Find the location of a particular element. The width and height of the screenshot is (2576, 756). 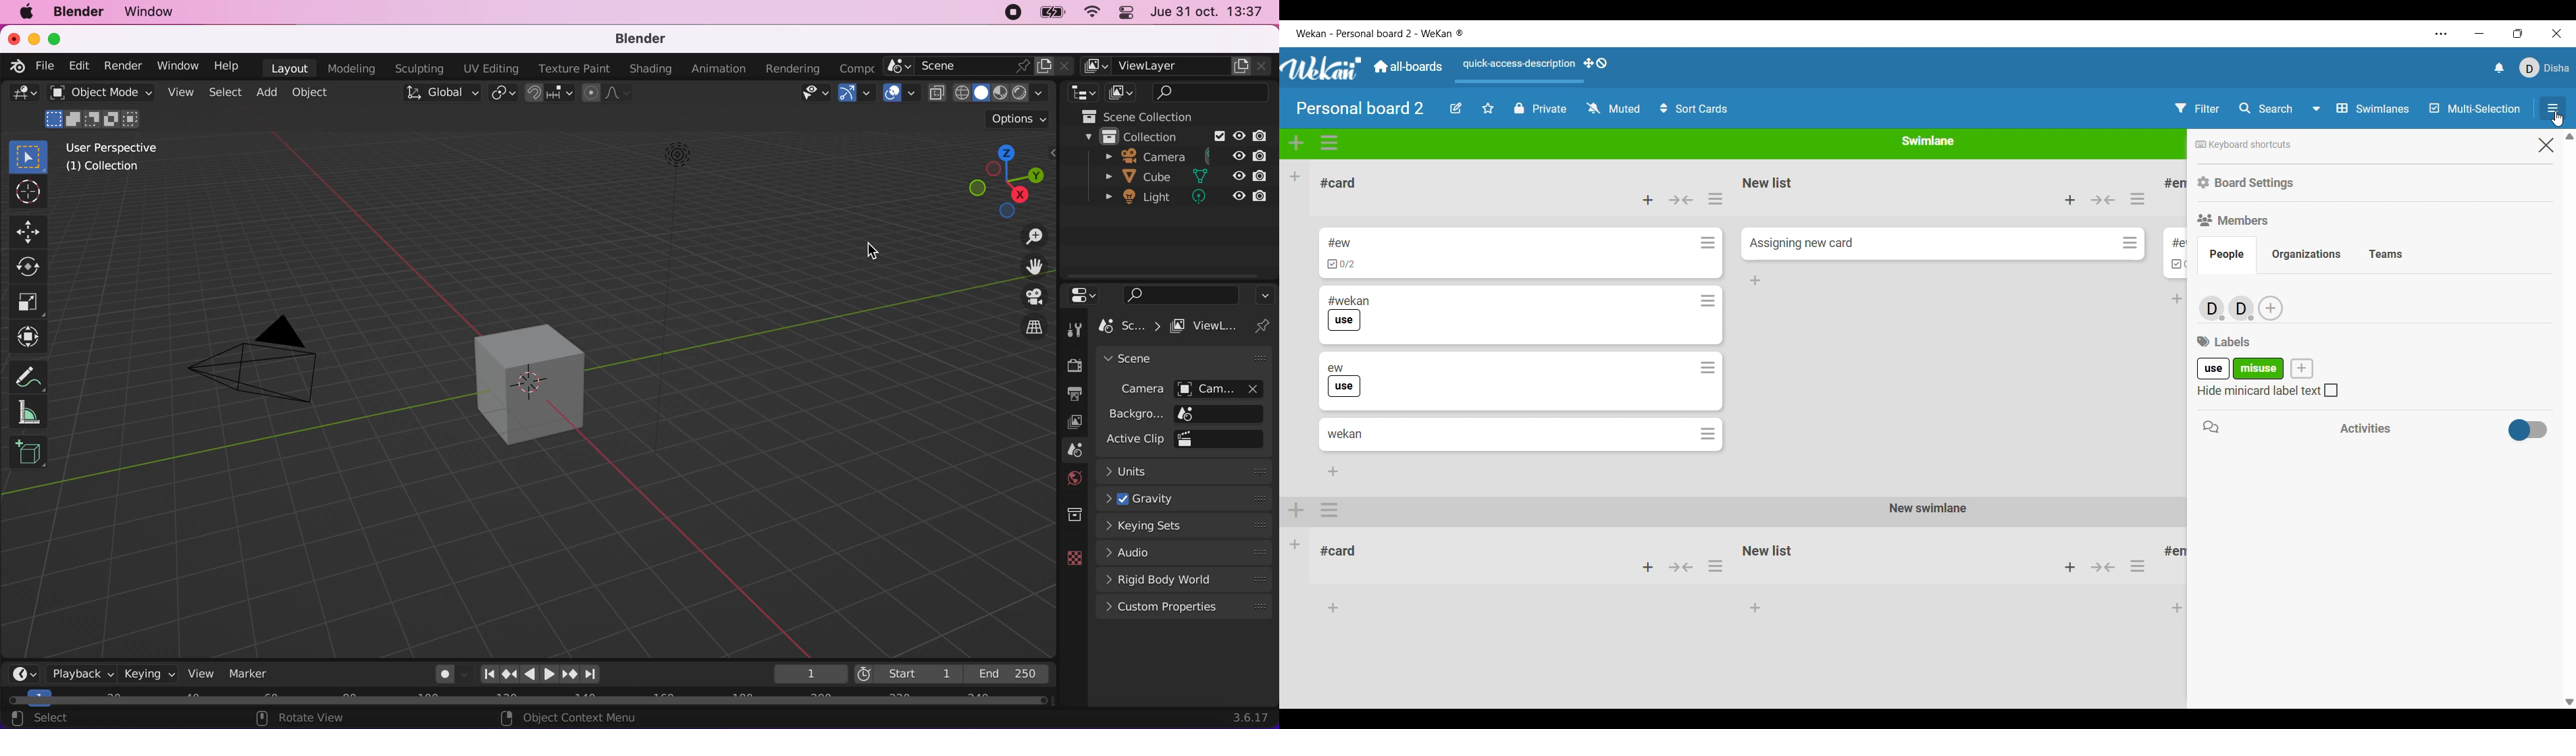

camera is located at coordinates (1186, 388).